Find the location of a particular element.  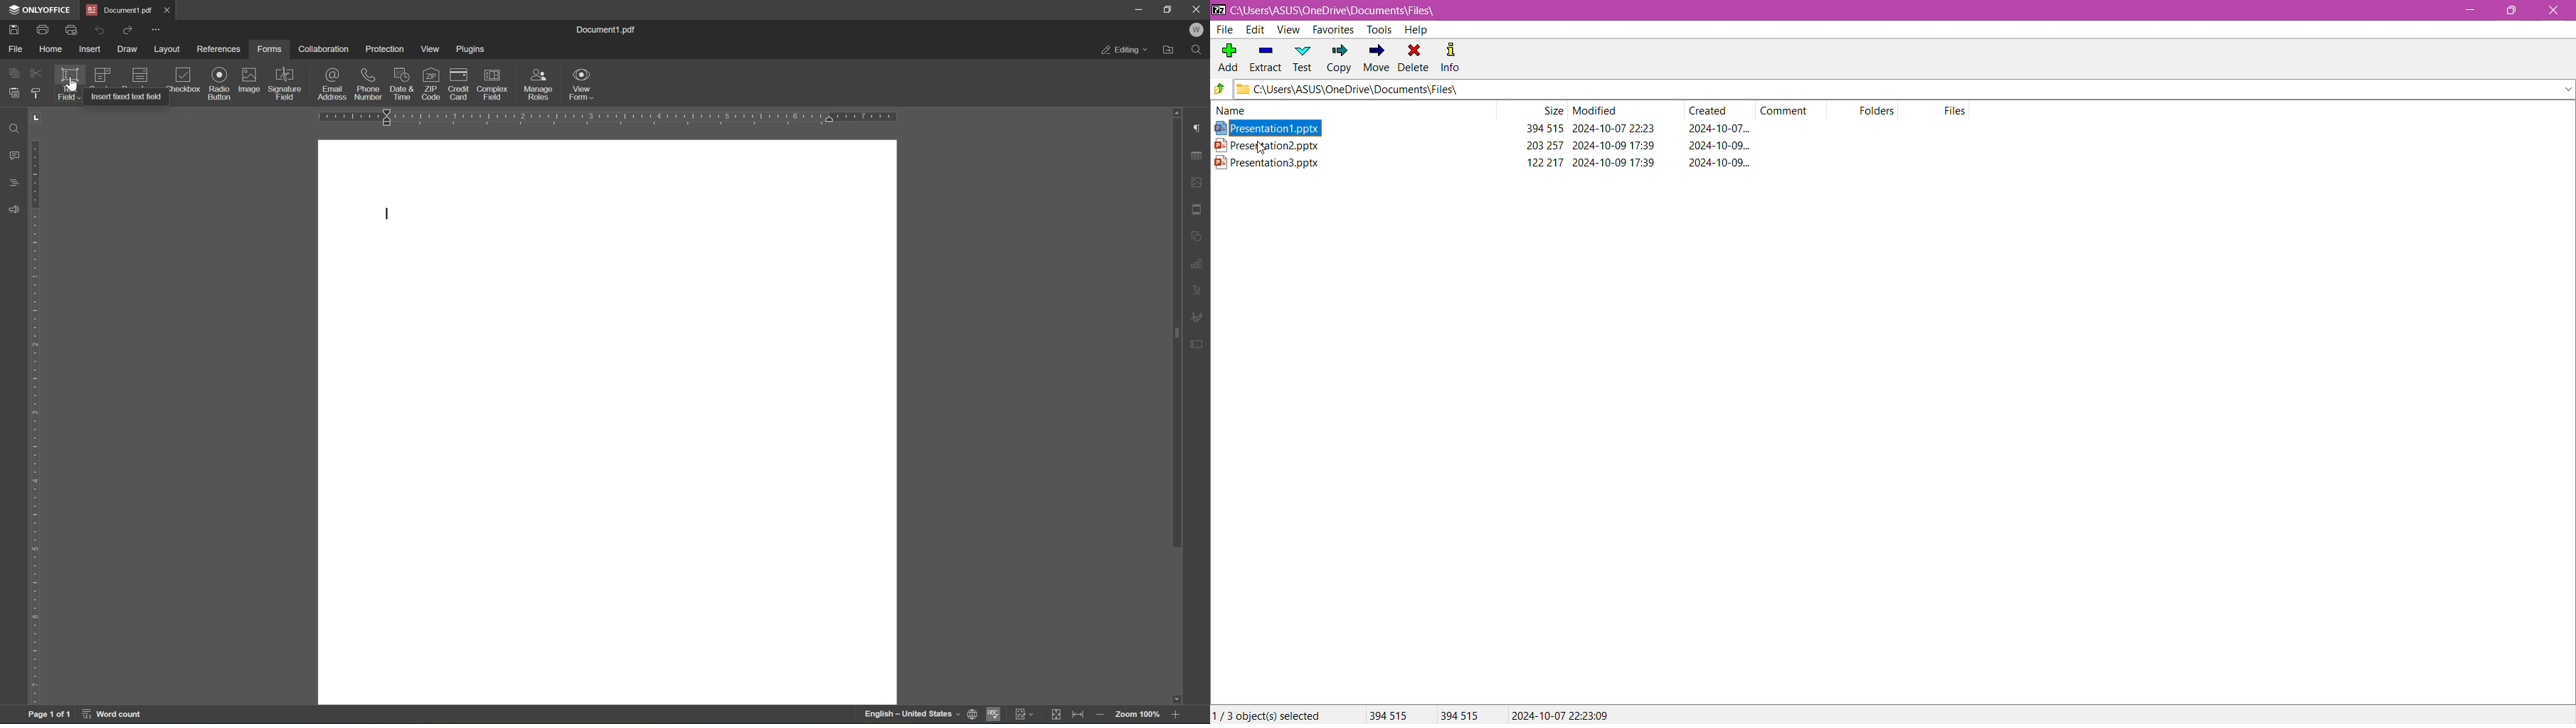

save is located at coordinates (10, 30).